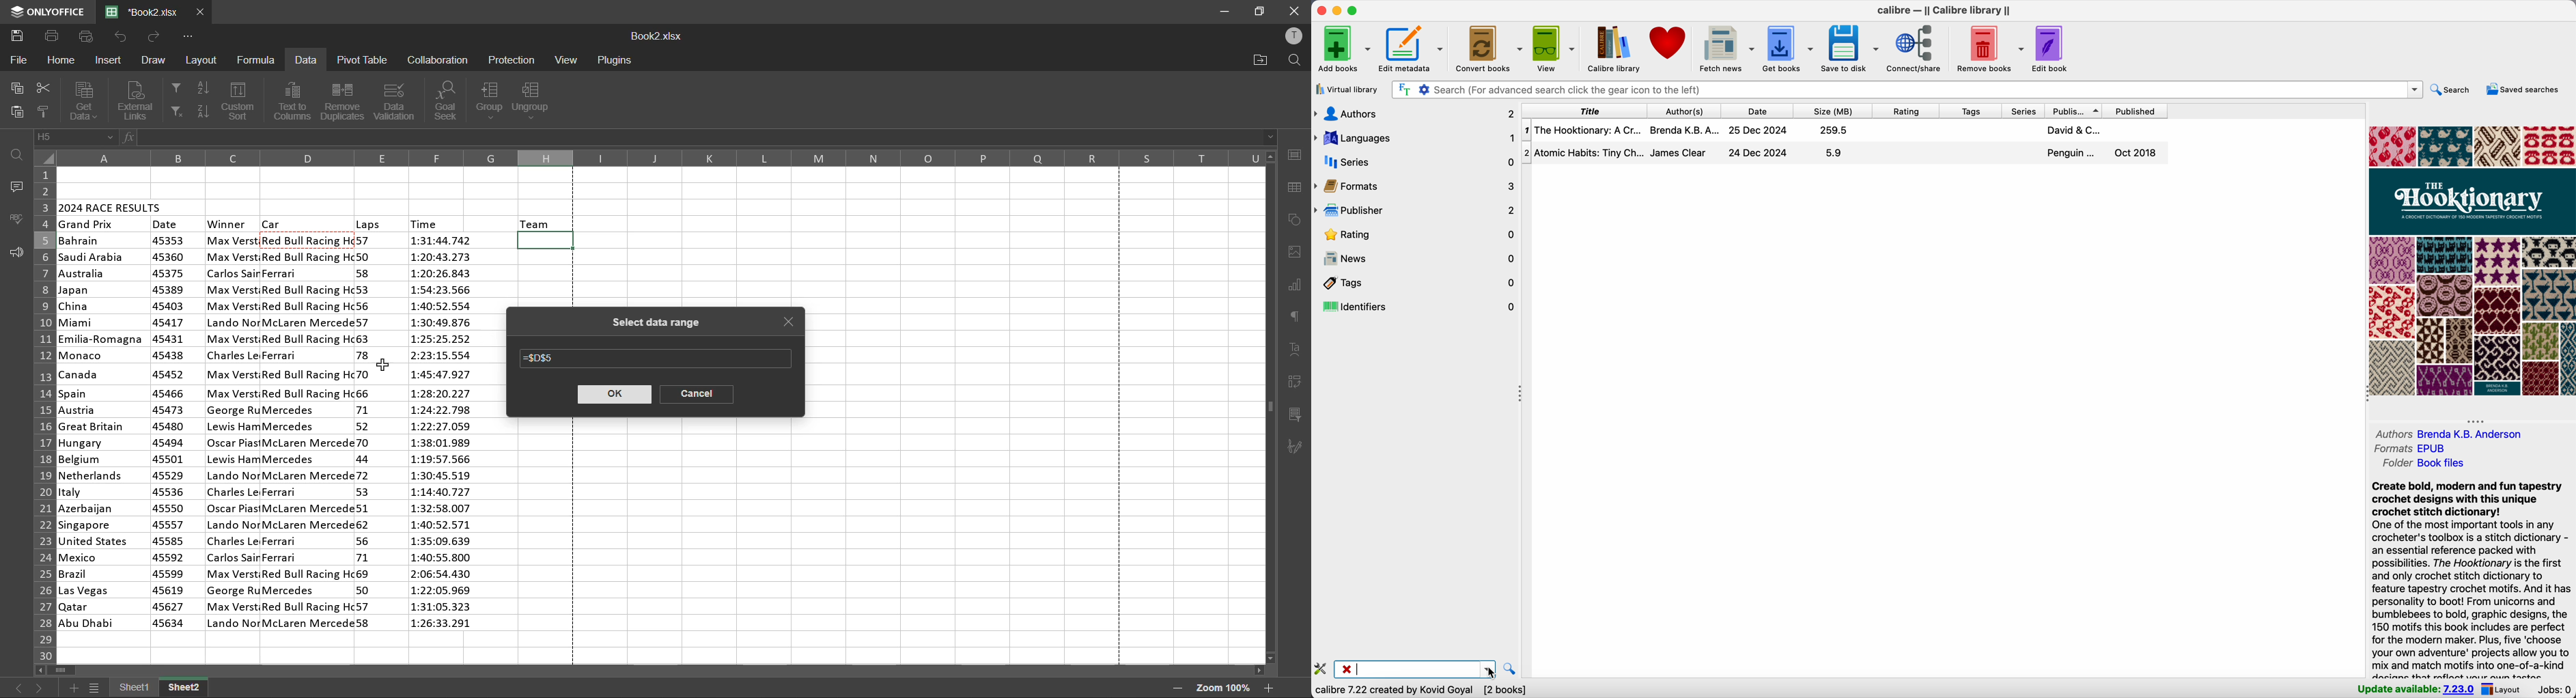 The image size is (2576, 700). Describe the element at coordinates (613, 395) in the screenshot. I see `ok` at that location.